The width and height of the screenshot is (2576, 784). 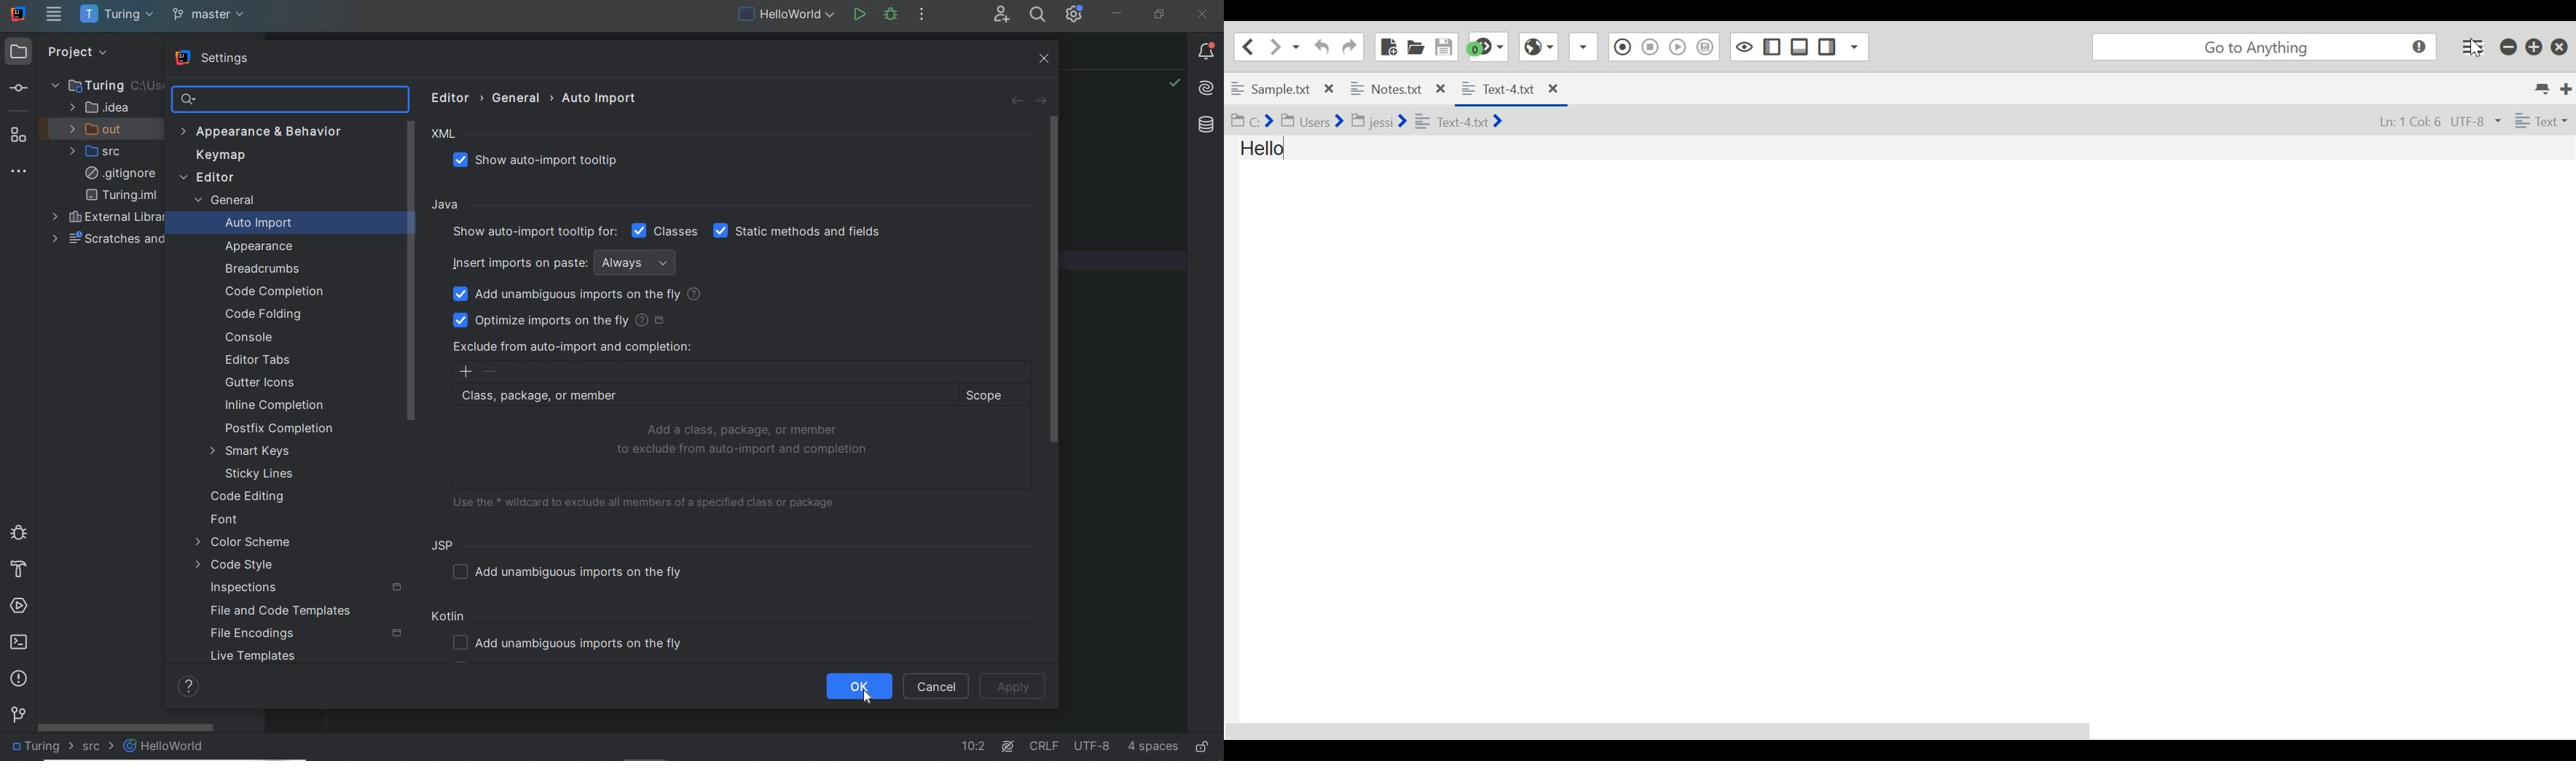 I want to click on Recent location, so click(x=1294, y=47).